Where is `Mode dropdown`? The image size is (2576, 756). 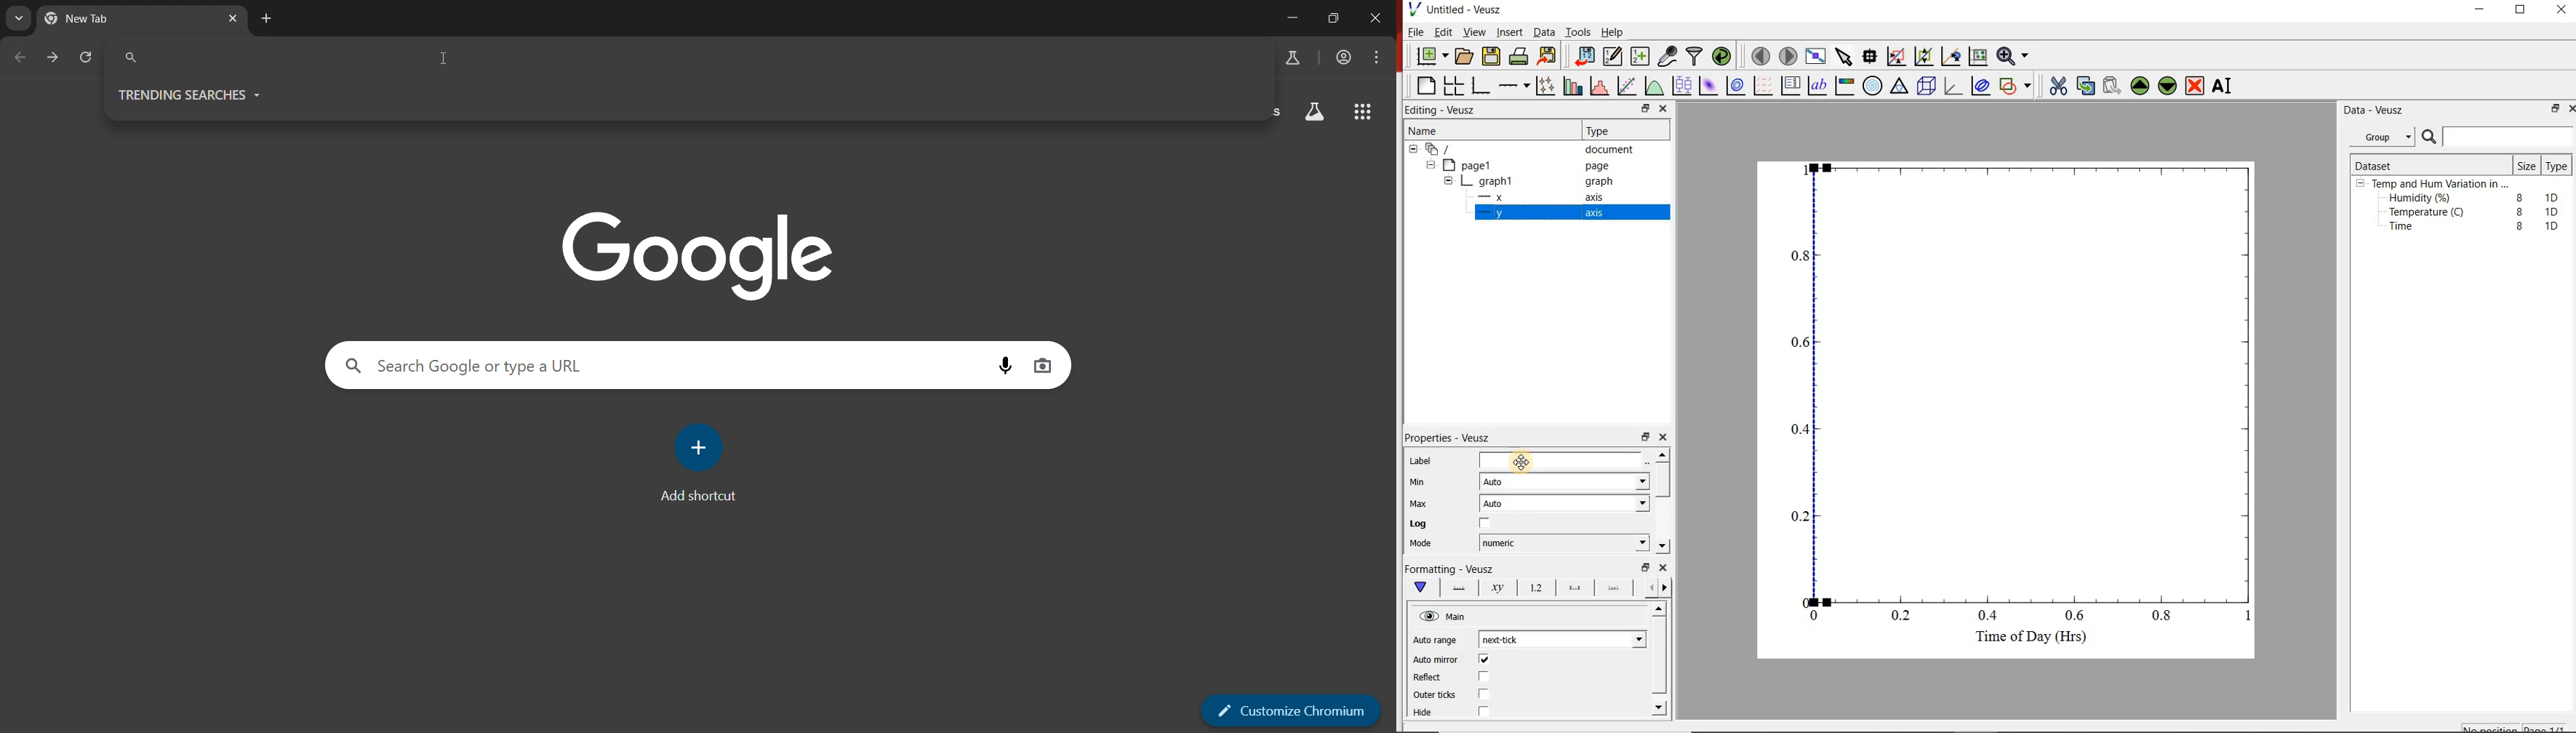 Mode dropdown is located at coordinates (1626, 543).